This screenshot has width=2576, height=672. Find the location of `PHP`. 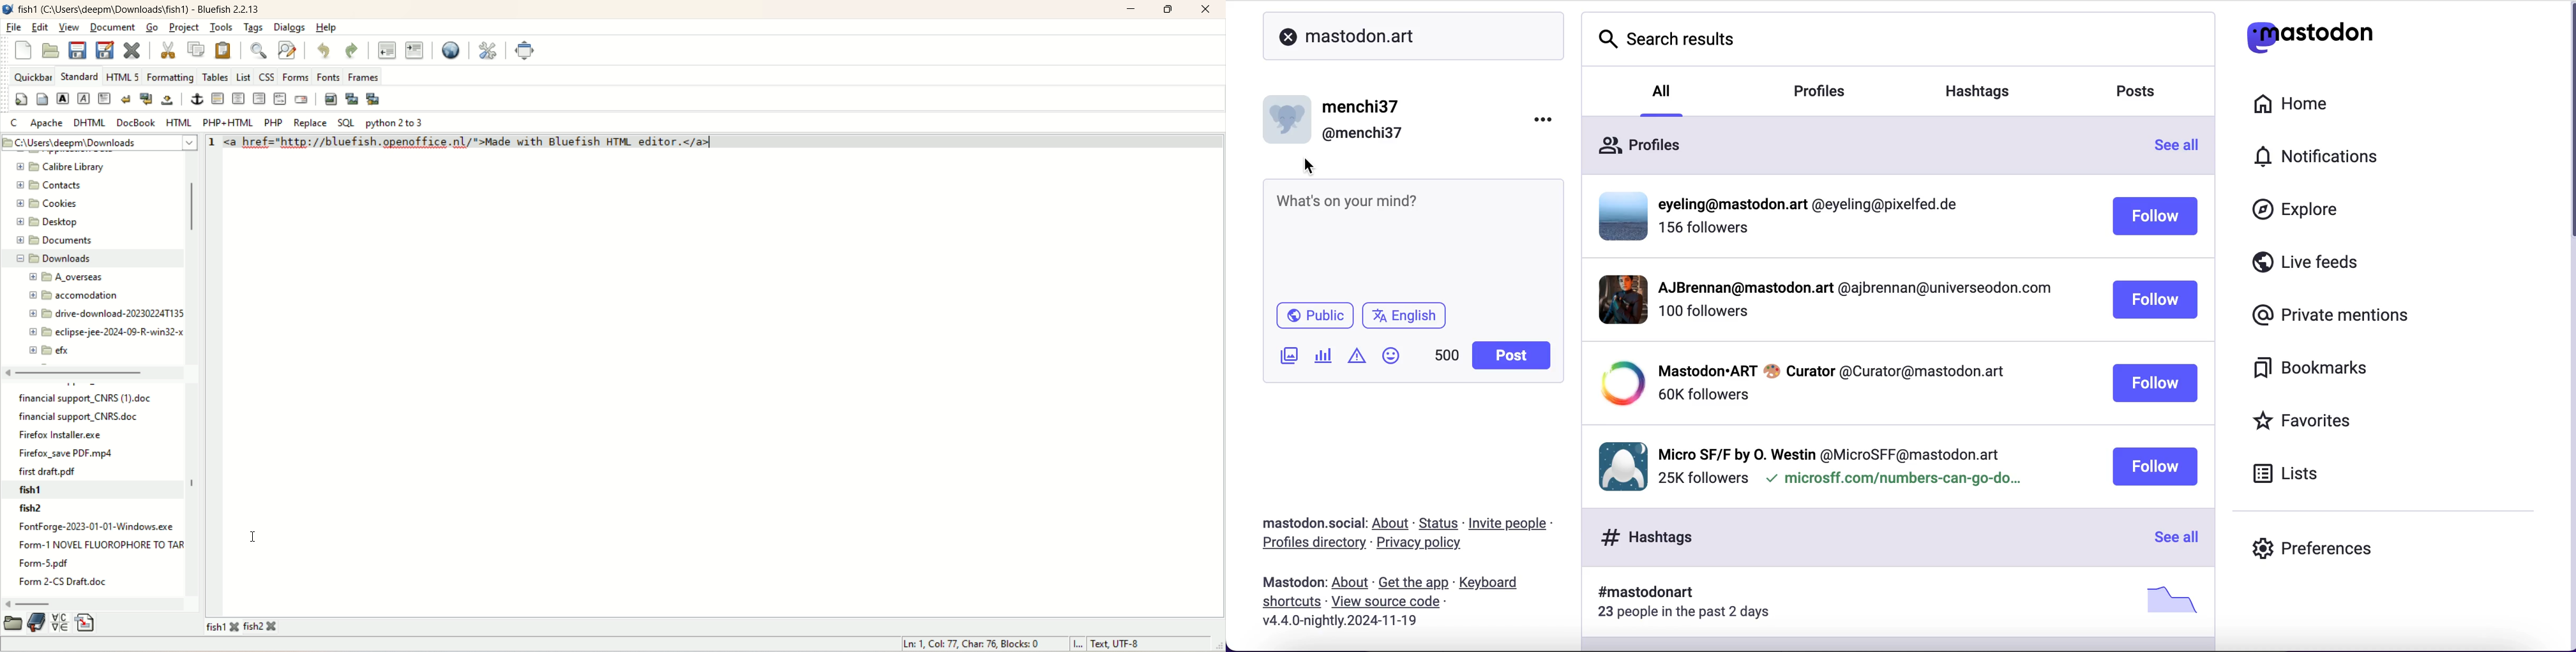

PHP is located at coordinates (274, 122).